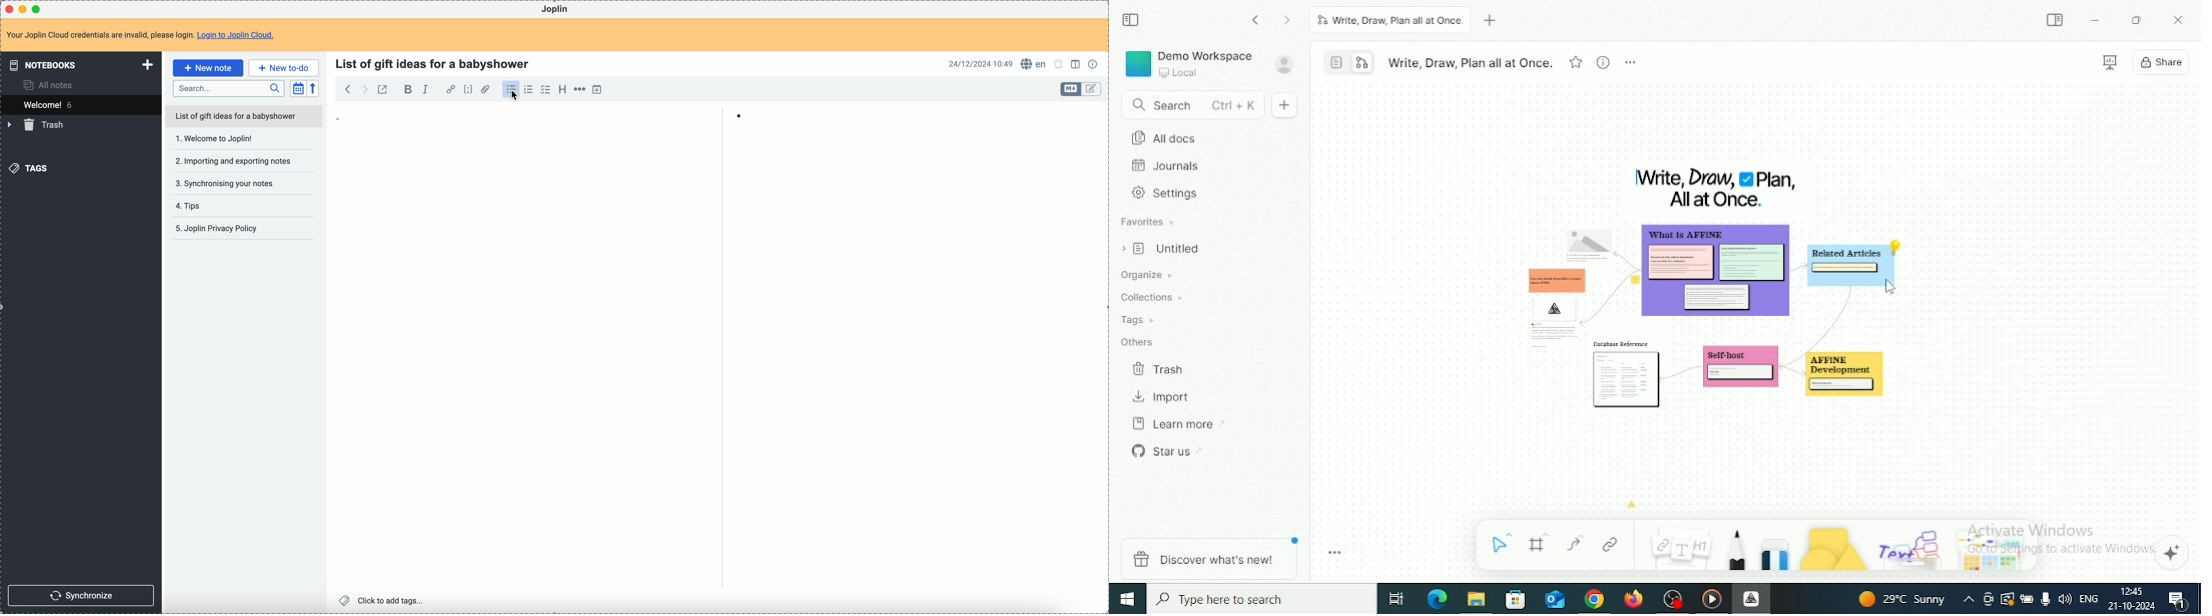 This screenshot has height=616, width=2212. I want to click on note properties, so click(1095, 63).